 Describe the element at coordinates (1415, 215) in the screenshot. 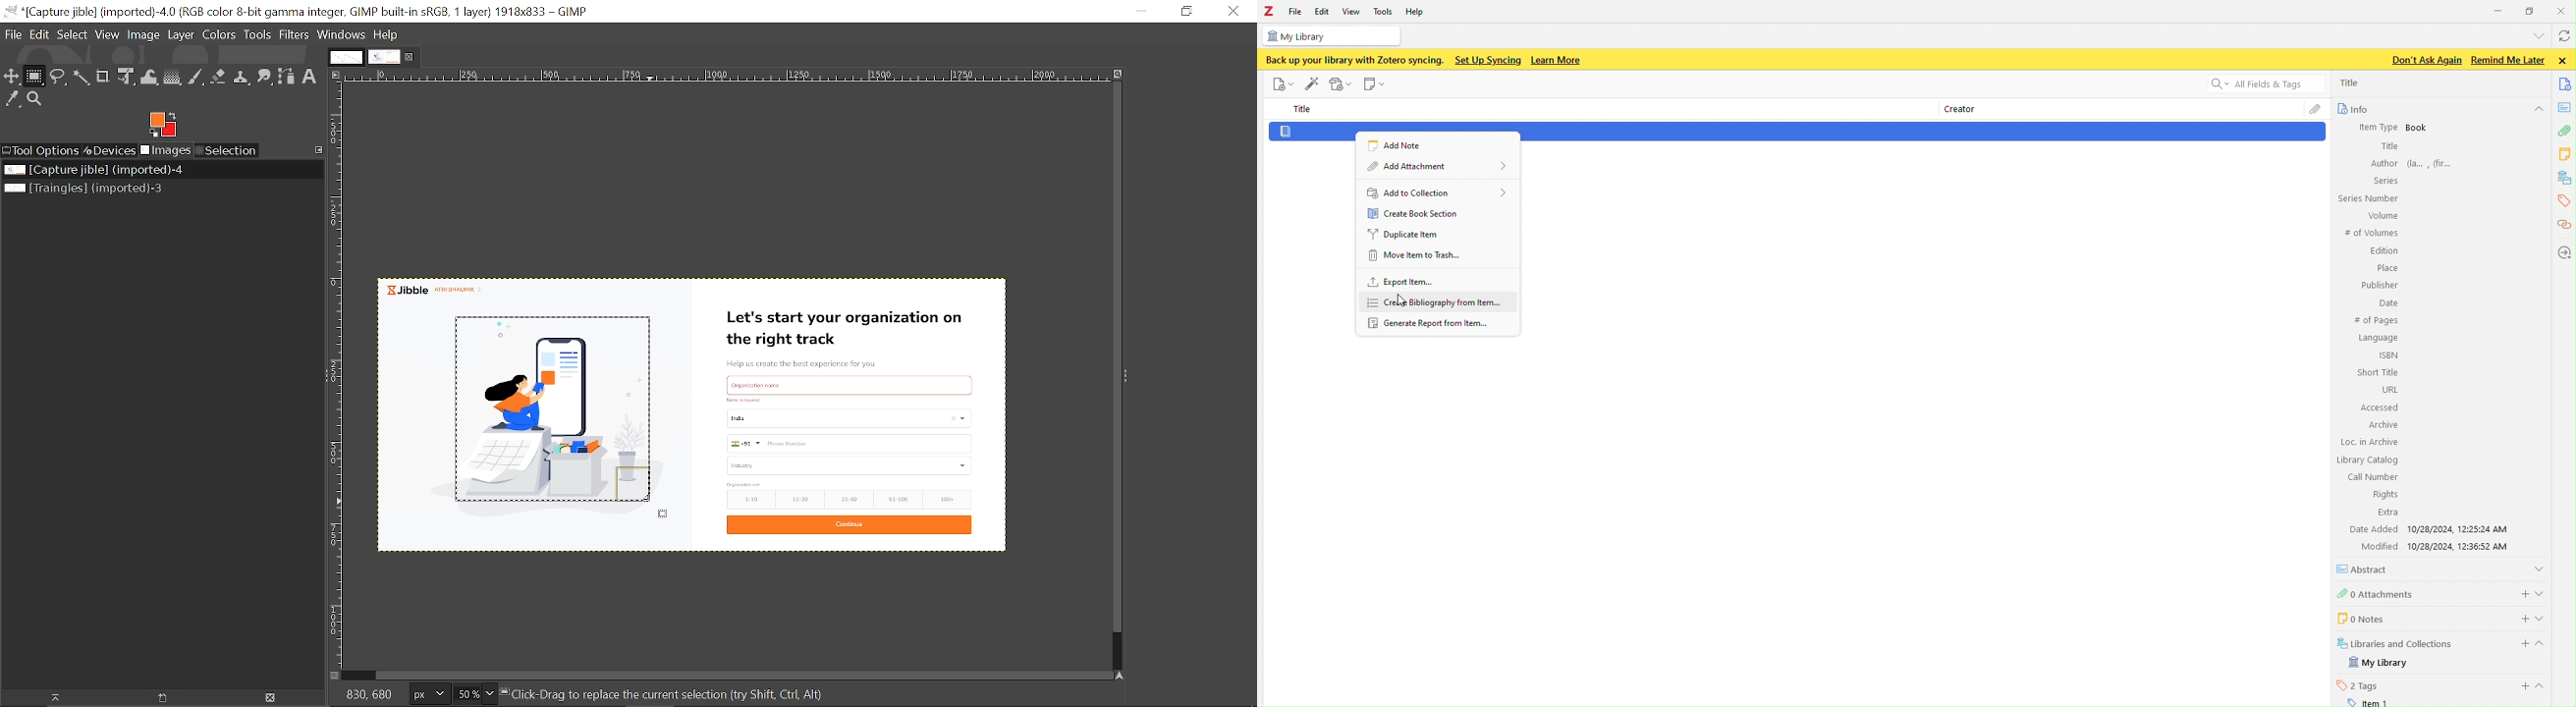

I see `Create book section` at that location.